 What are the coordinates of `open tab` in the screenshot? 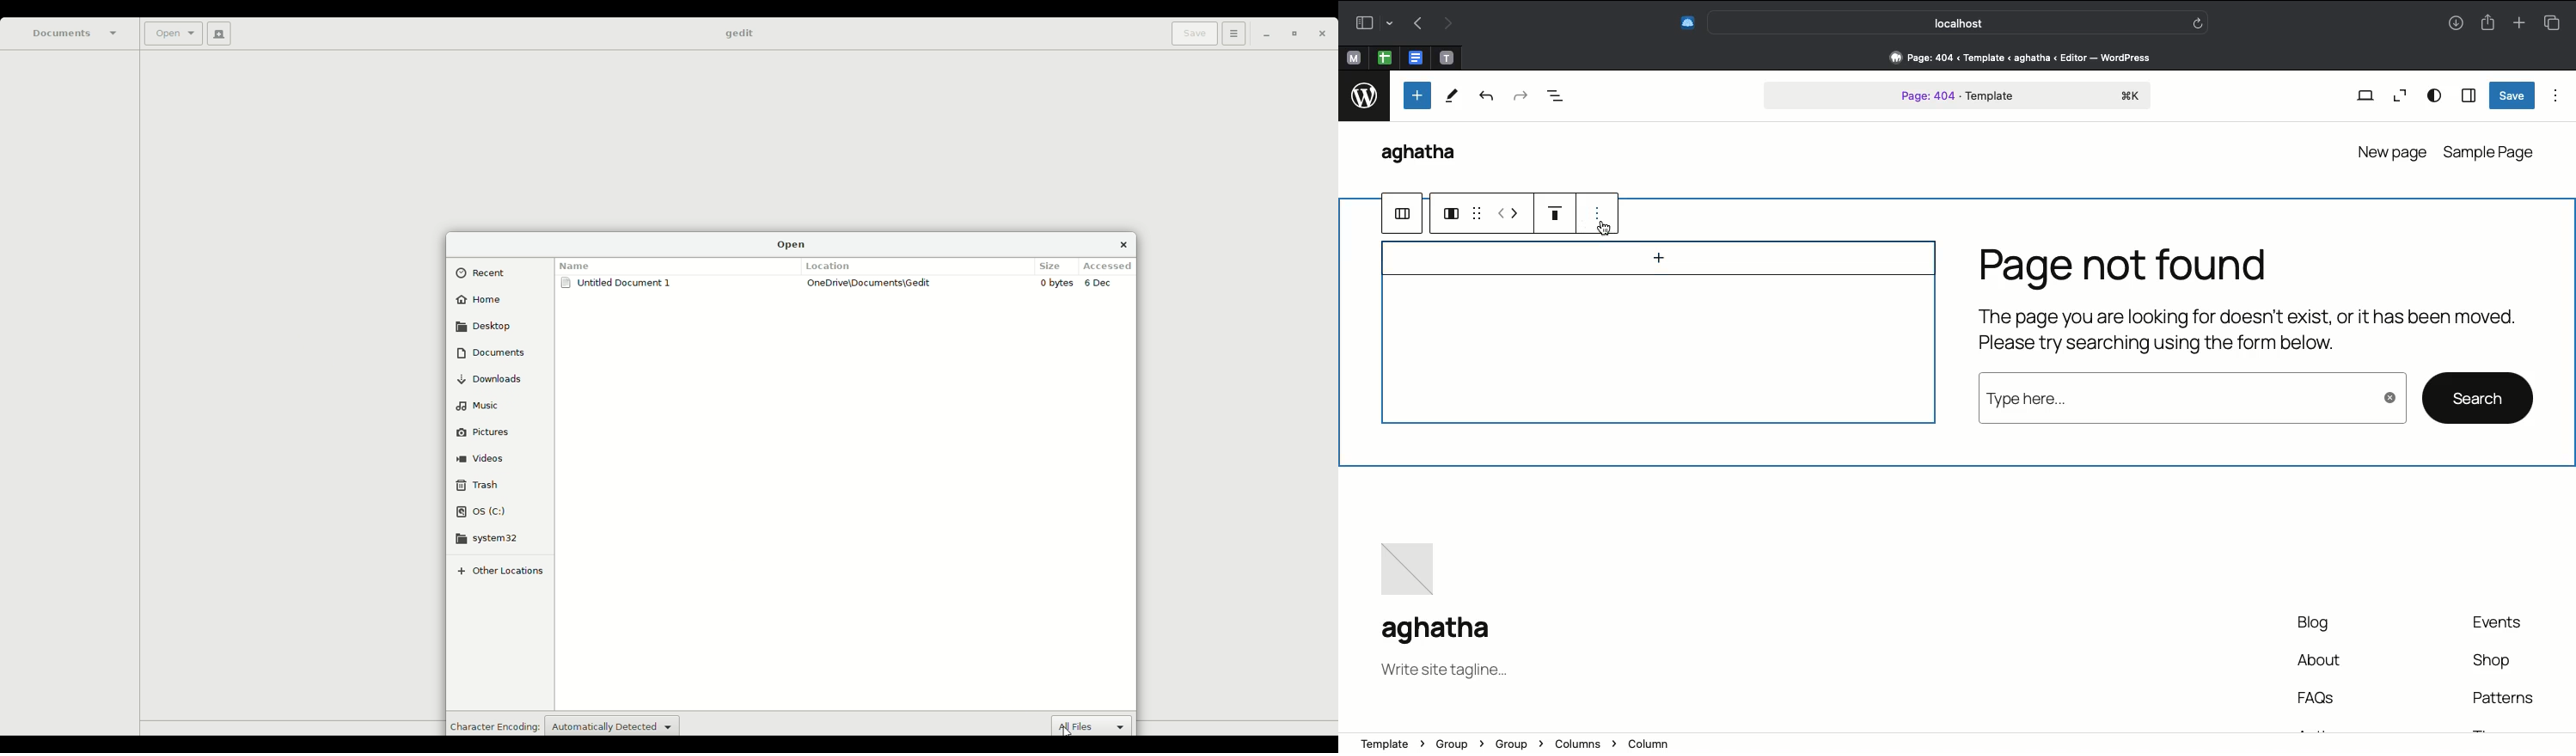 It's located at (1353, 58).